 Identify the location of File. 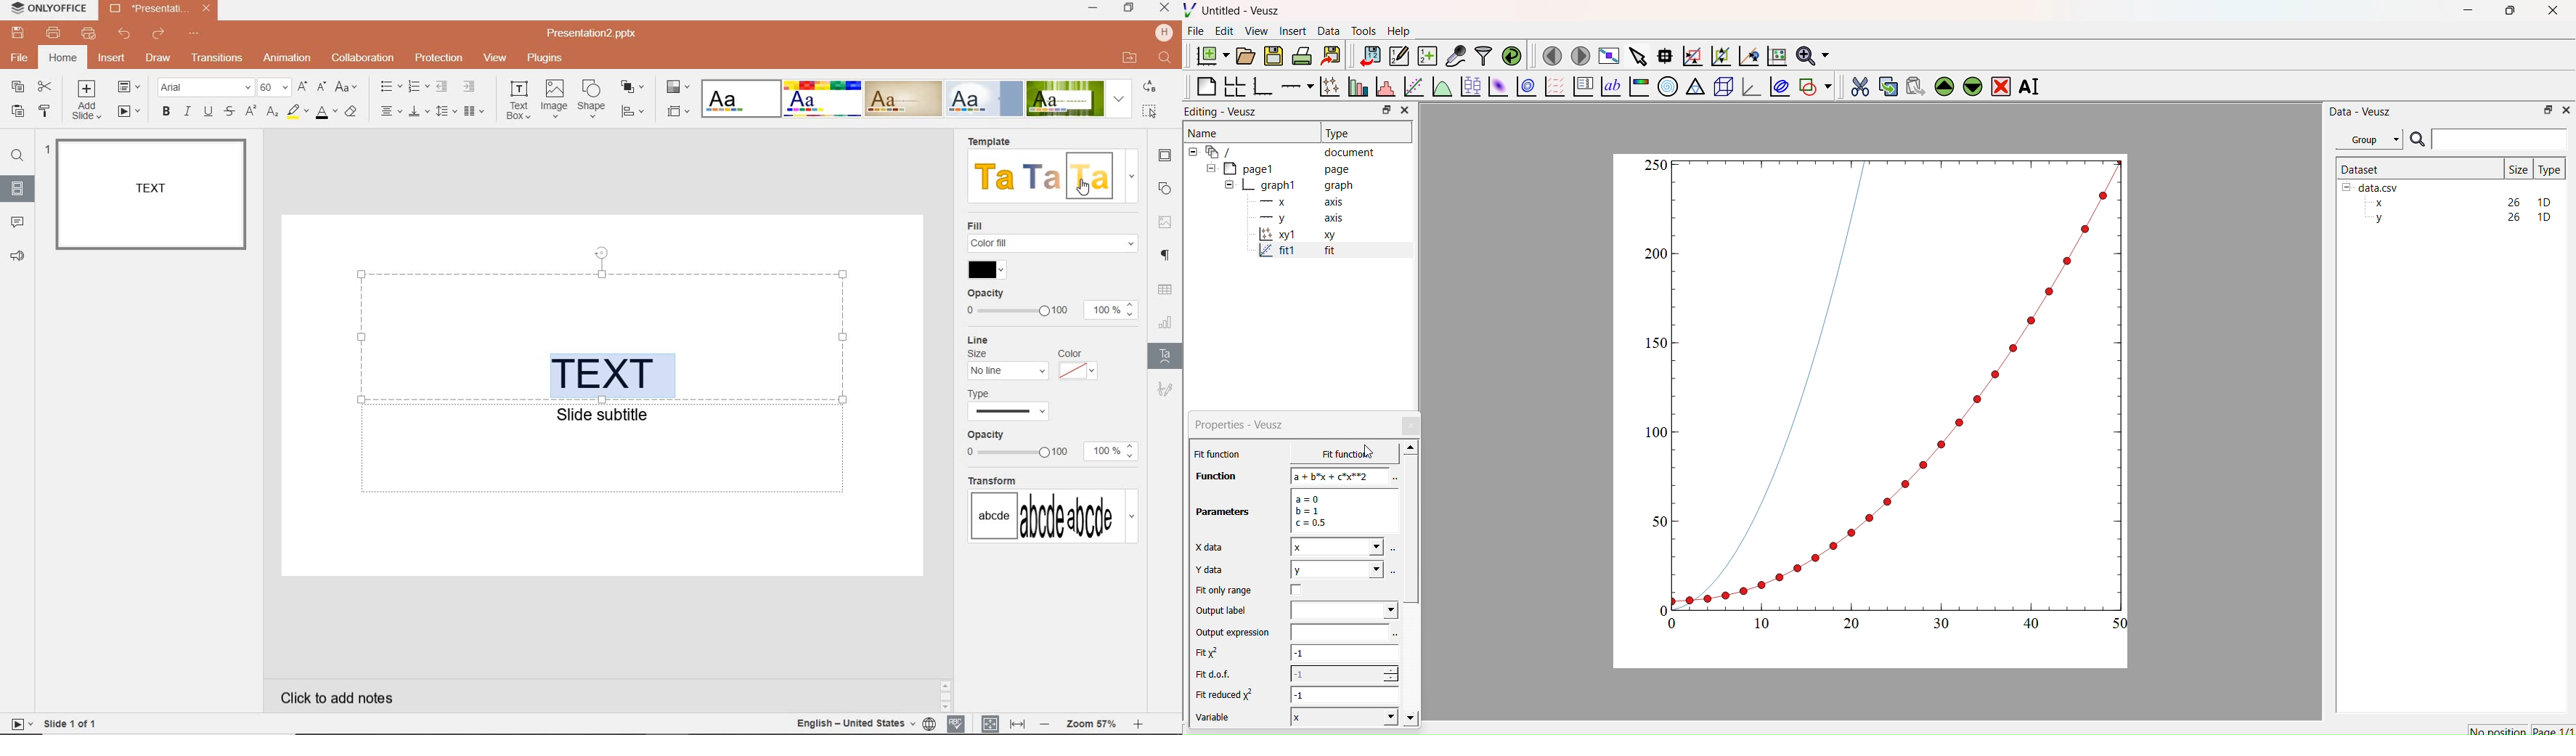
(1196, 31).